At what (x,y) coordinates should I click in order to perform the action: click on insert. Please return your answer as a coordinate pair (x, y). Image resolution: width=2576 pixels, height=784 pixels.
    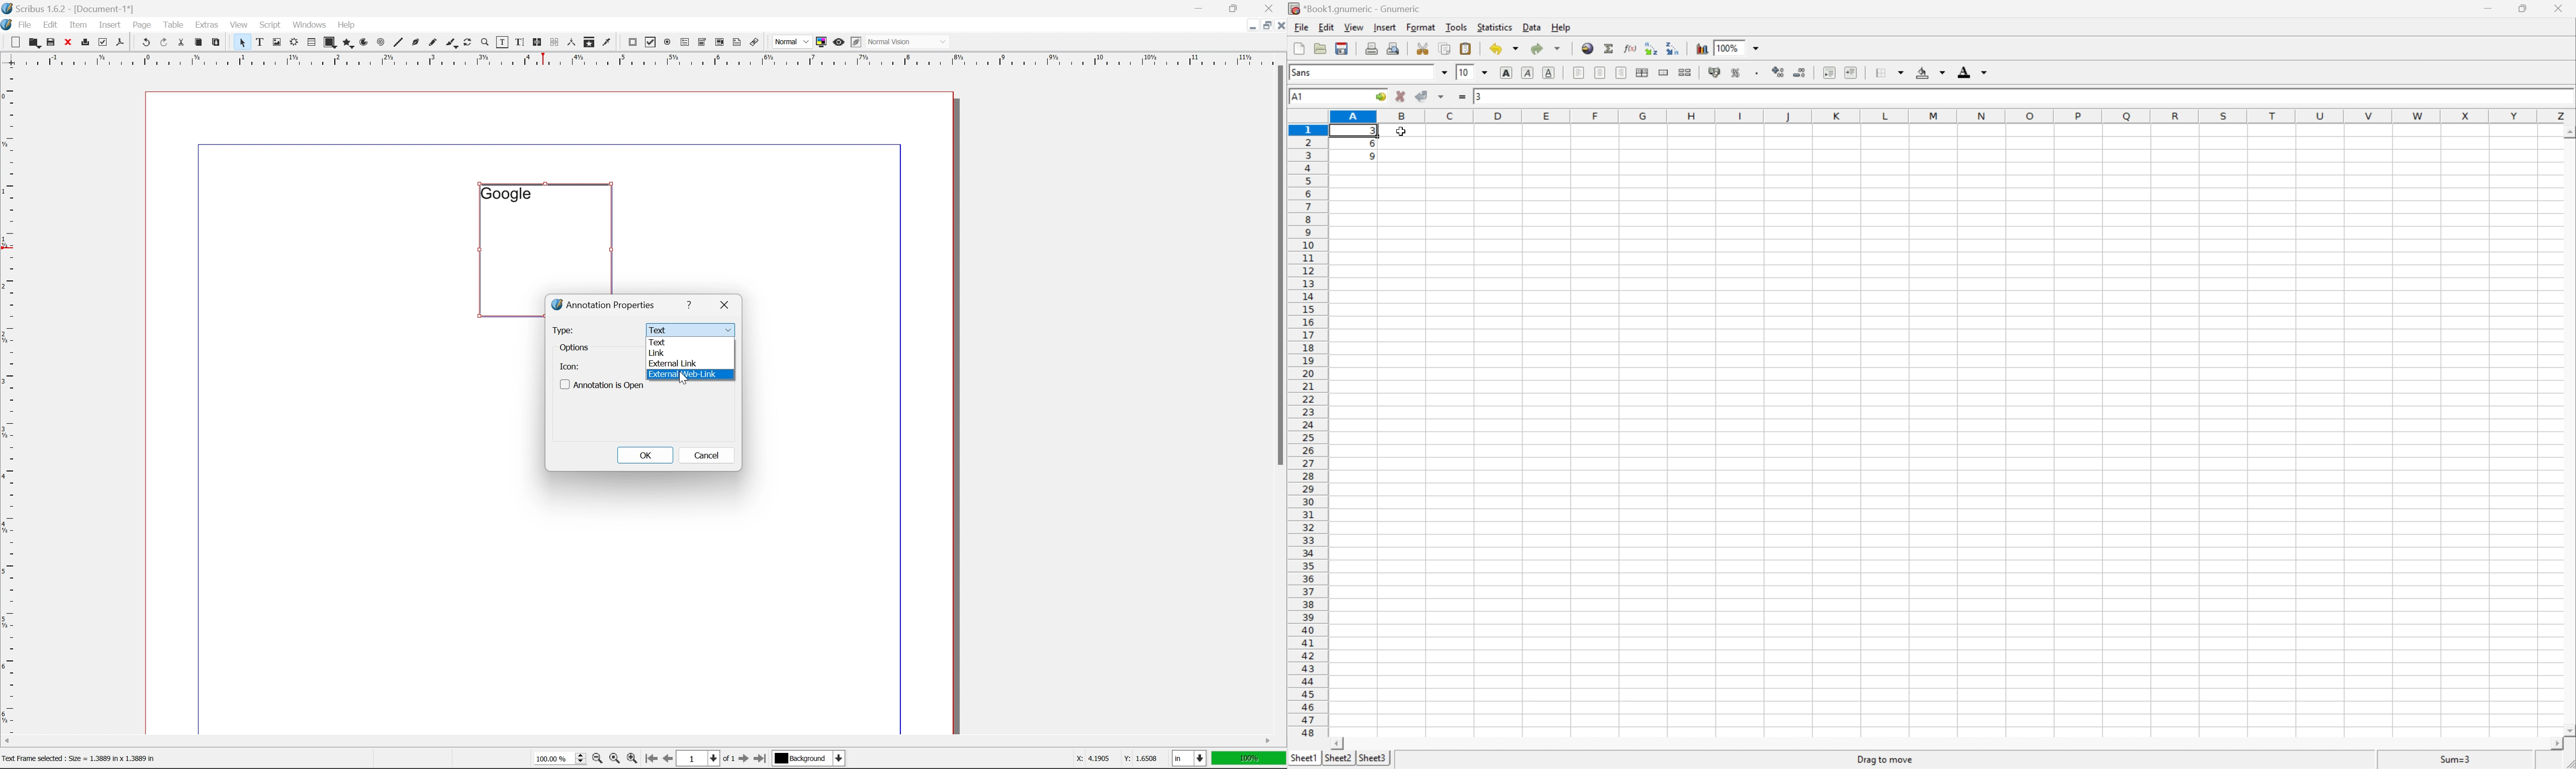
    Looking at the image, I should click on (110, 24).